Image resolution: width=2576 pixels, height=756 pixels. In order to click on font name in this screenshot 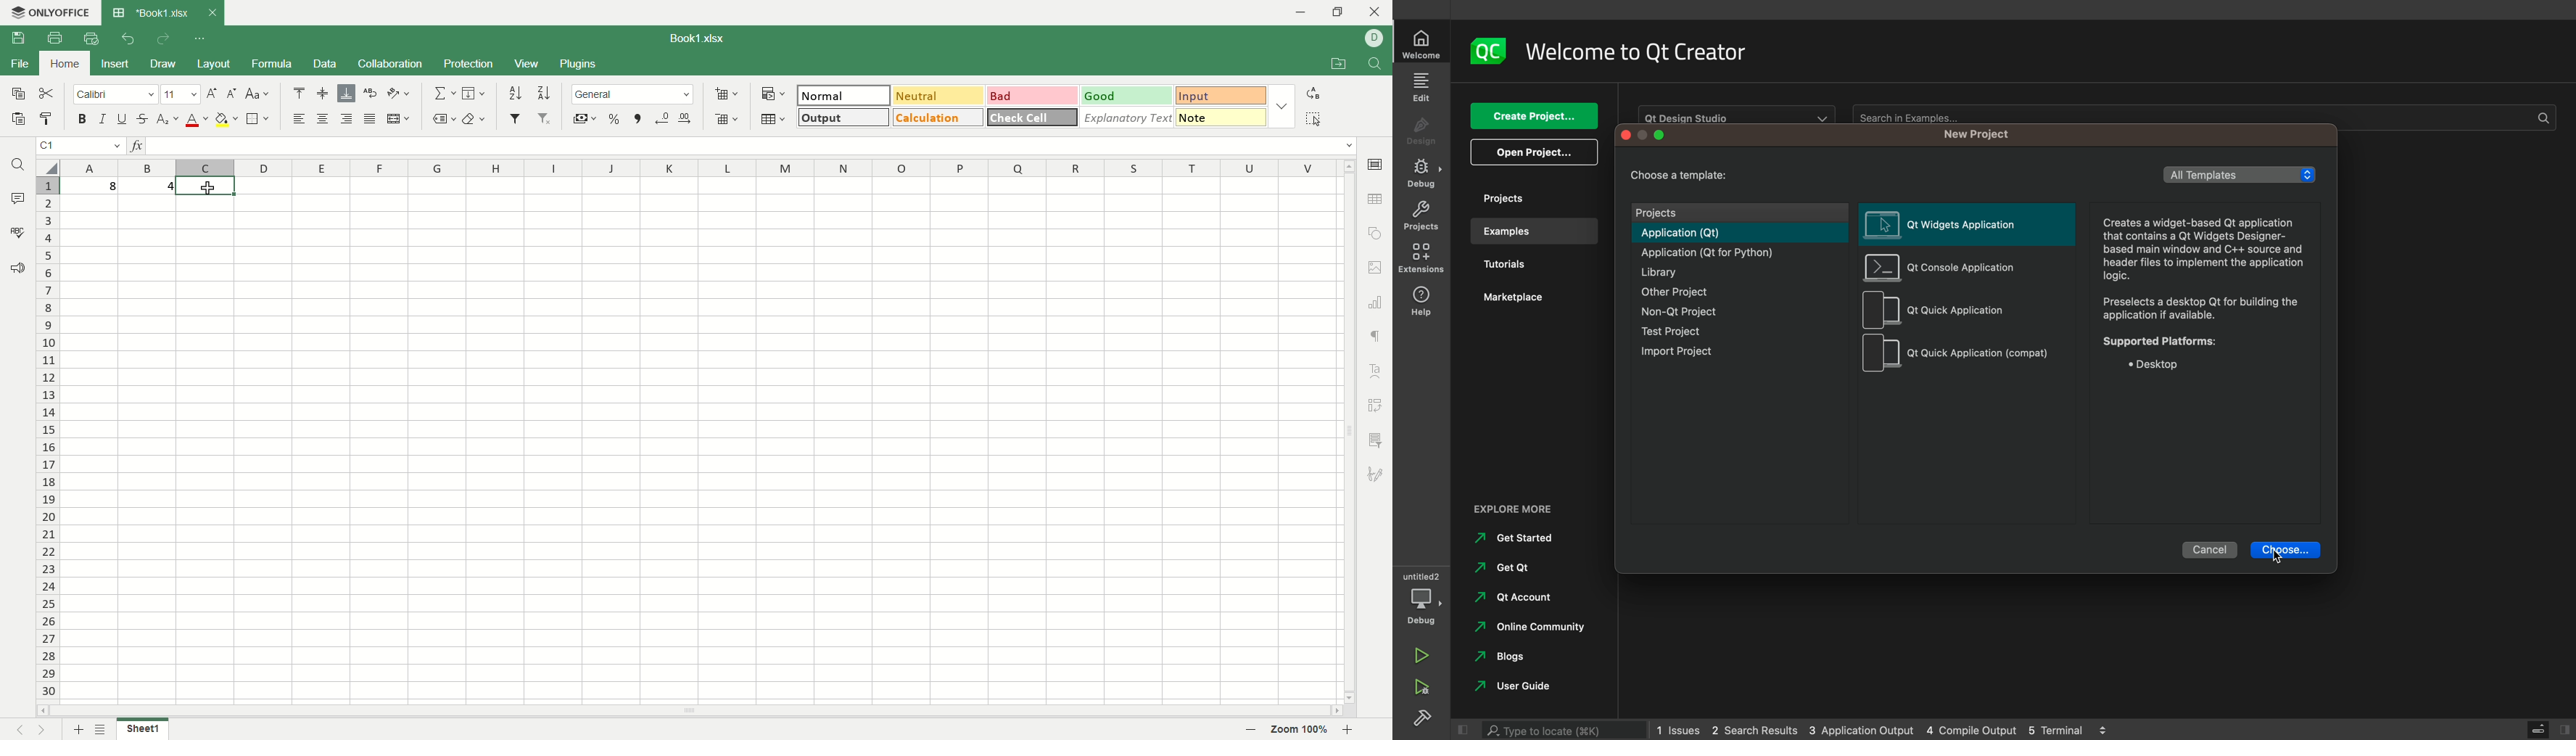, I will do `click(116, 94)`.